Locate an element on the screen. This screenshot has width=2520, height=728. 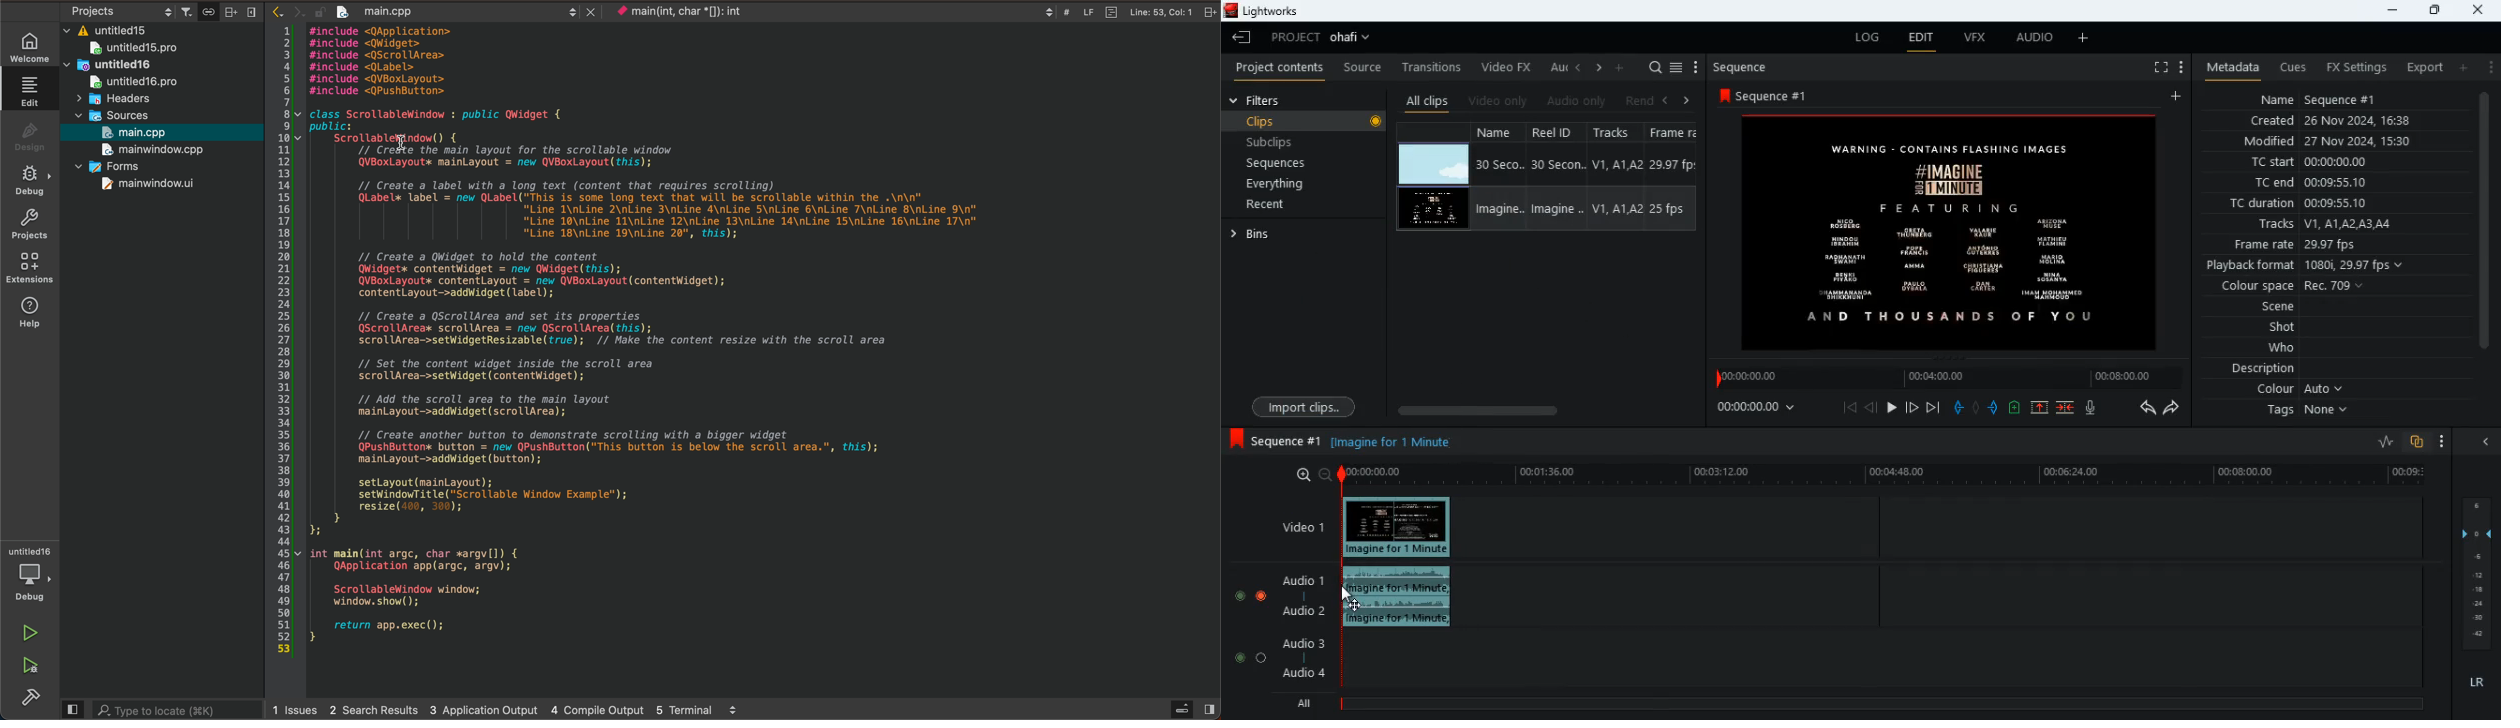
zoom is located at coordinates (1306, 475).